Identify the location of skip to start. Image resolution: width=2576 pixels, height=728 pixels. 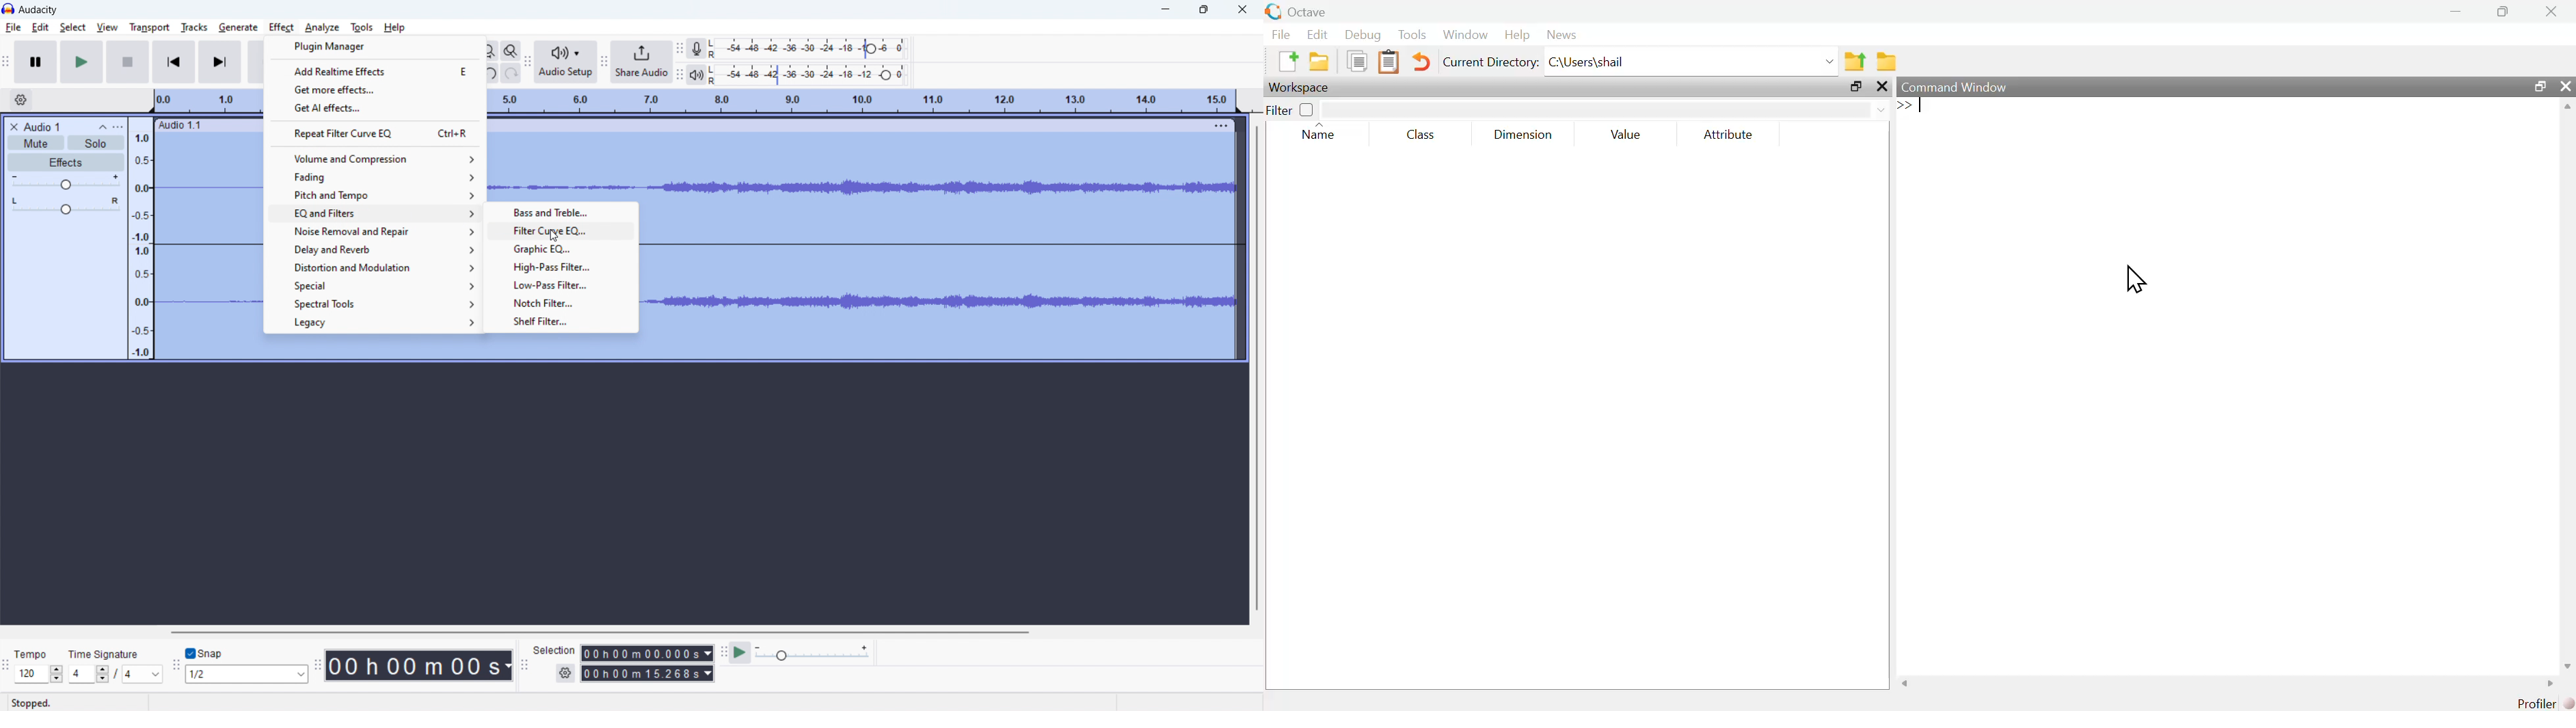
(174, 62).